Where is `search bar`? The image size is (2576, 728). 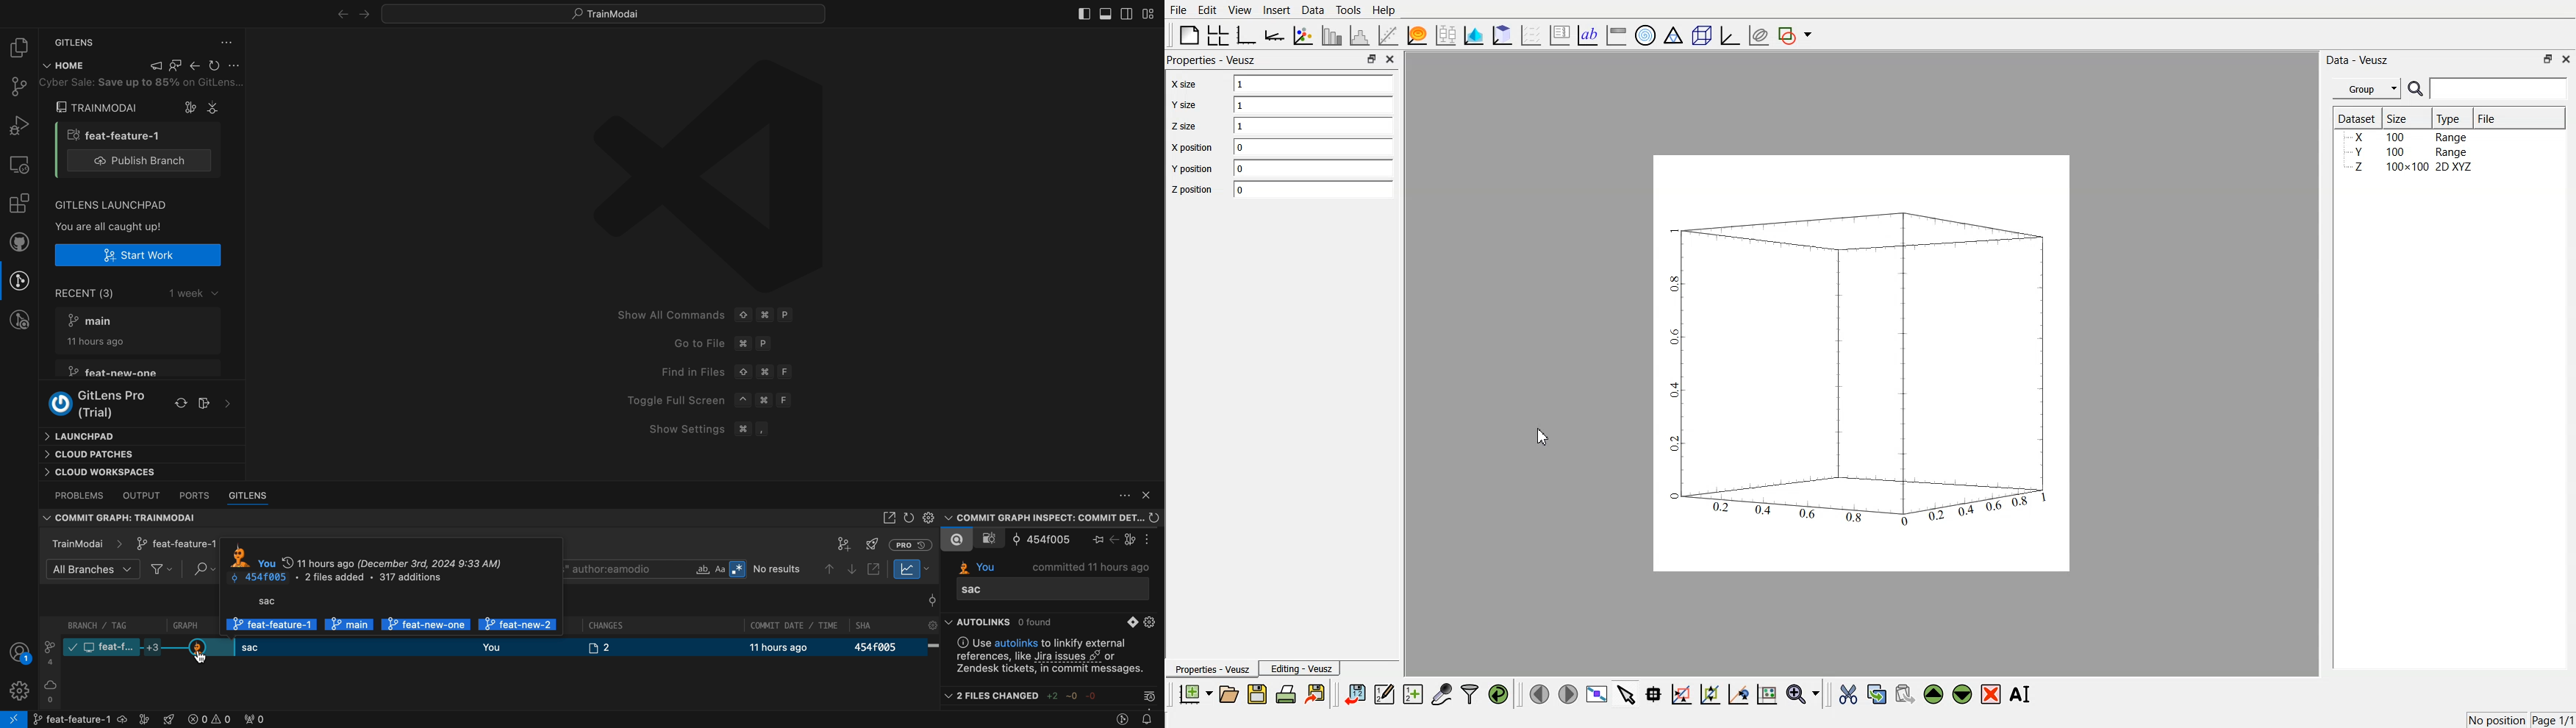
search bar is located at coordinates (656, 570).